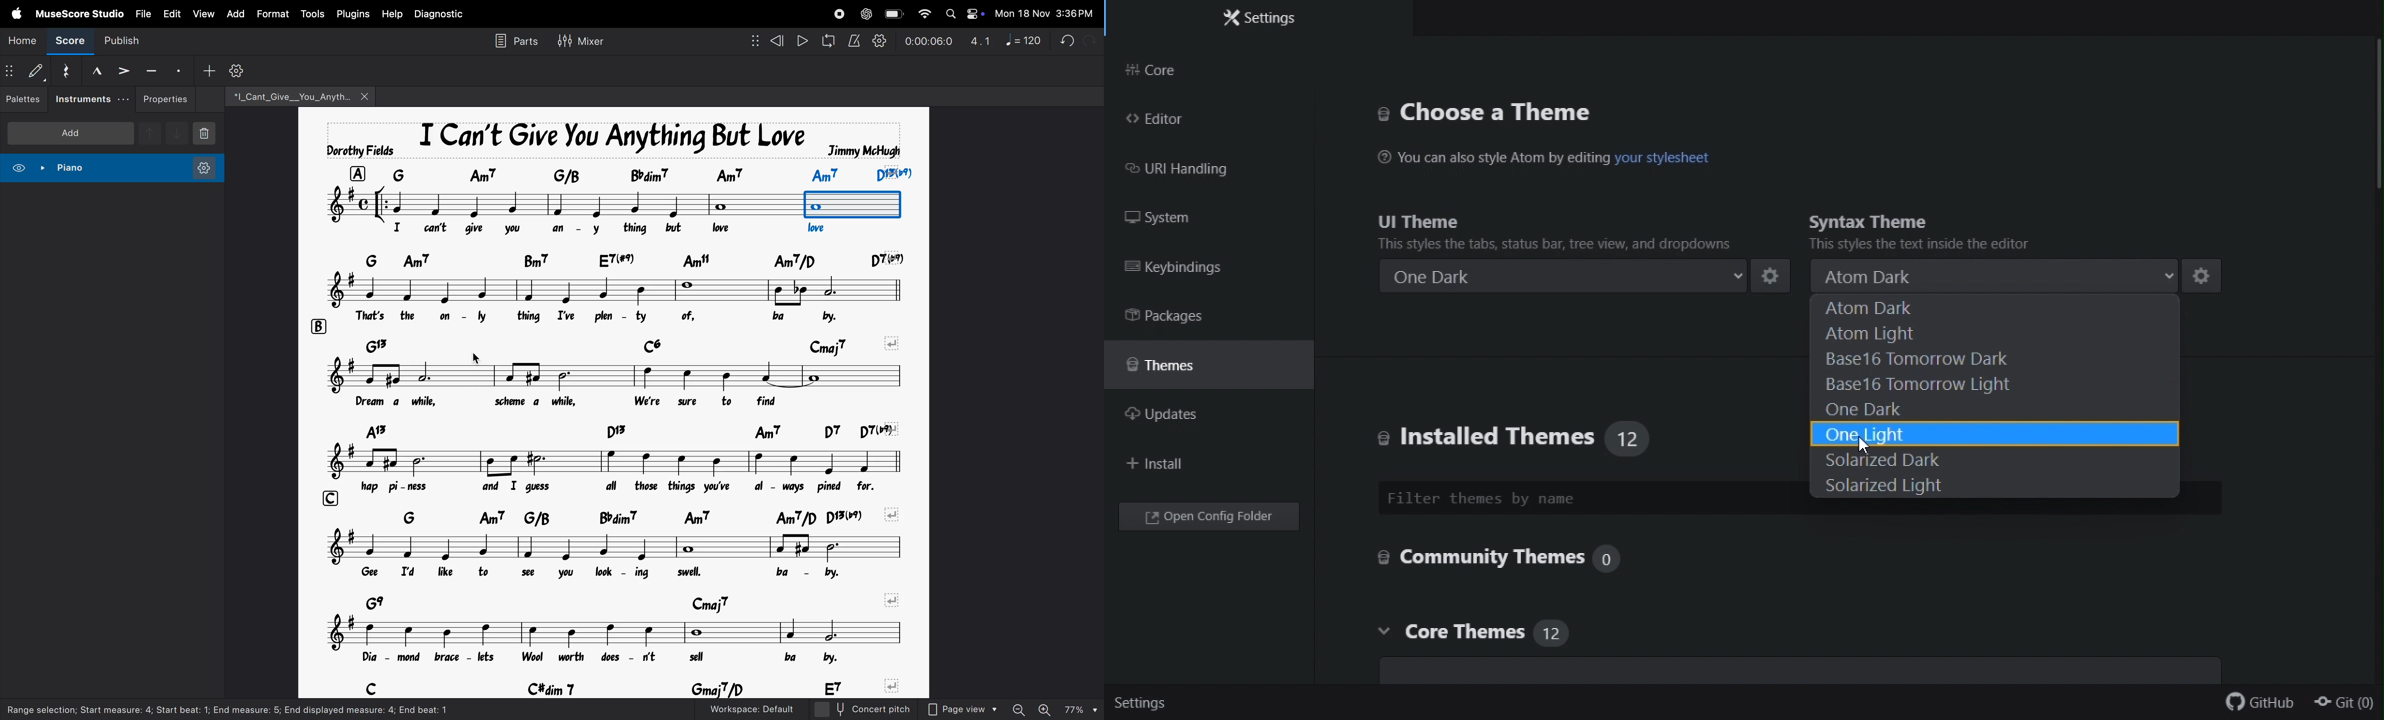 The height and width of the screenshot is (728, 2408). What do you see at coordinates (1491, 111) in the screenshot?
I see `Choose a thing` at bounding box center [1491, 111].